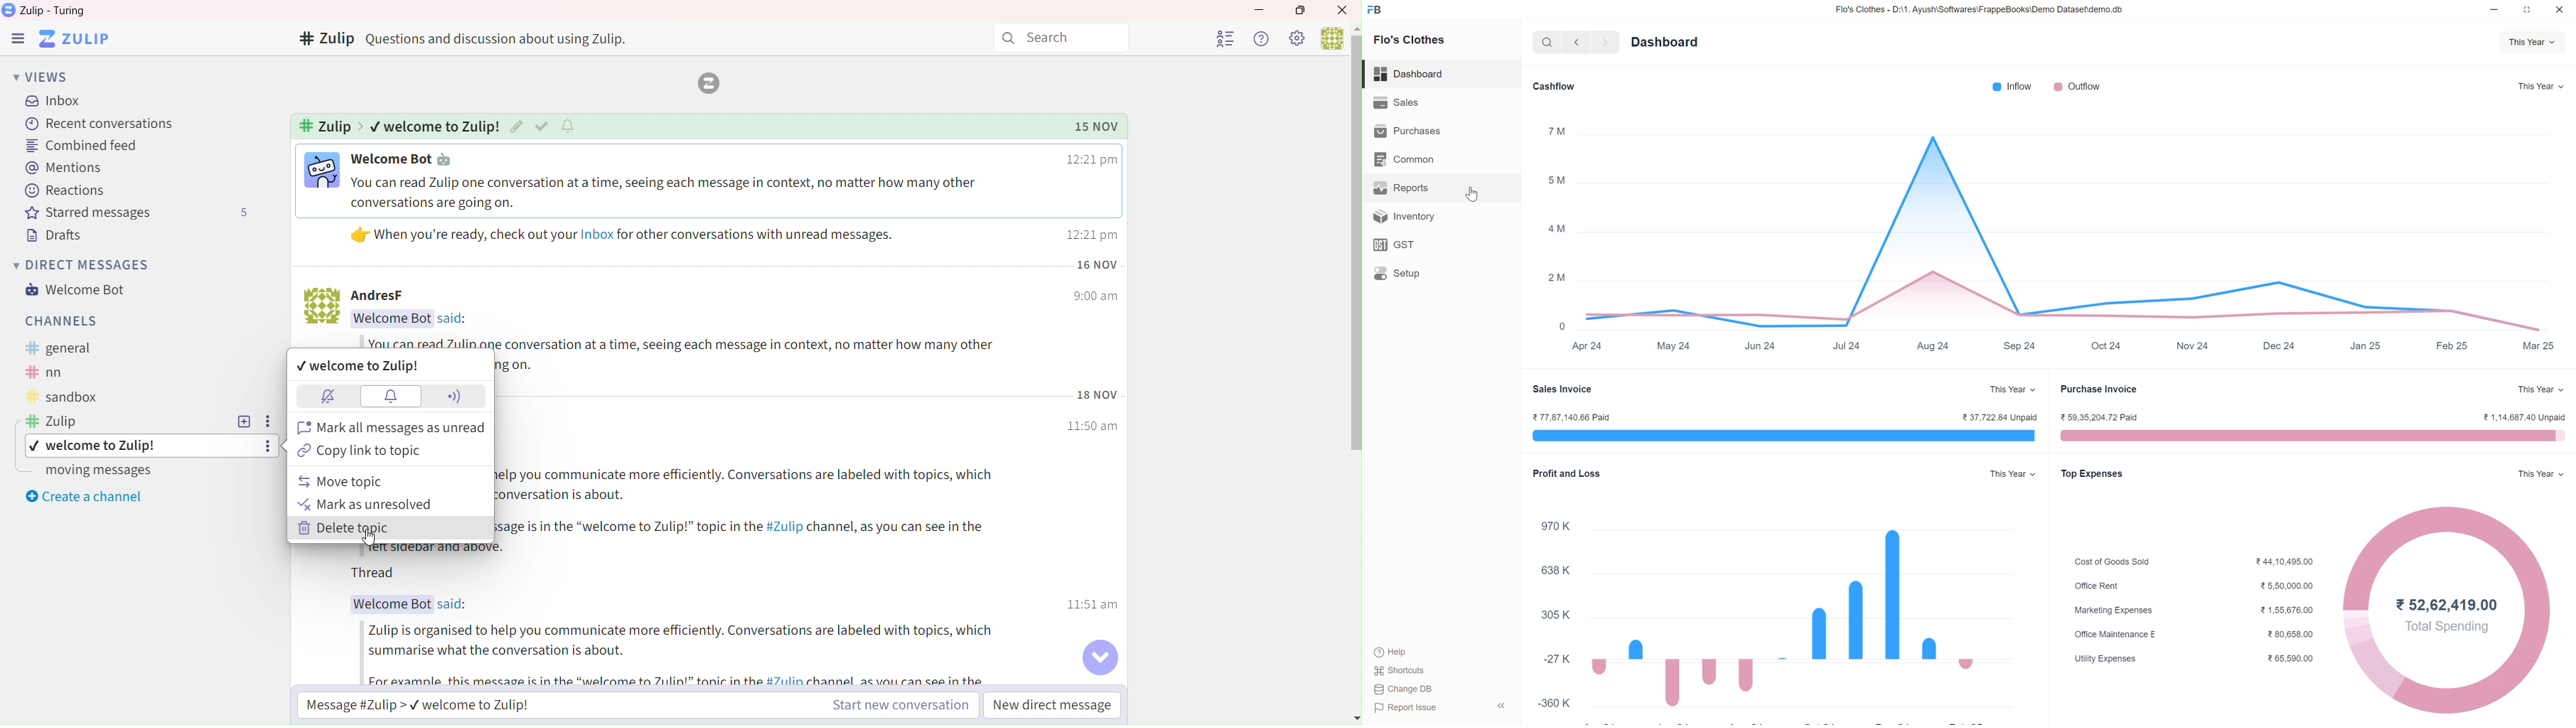  I want to click on Settings, so click(1297, 41).